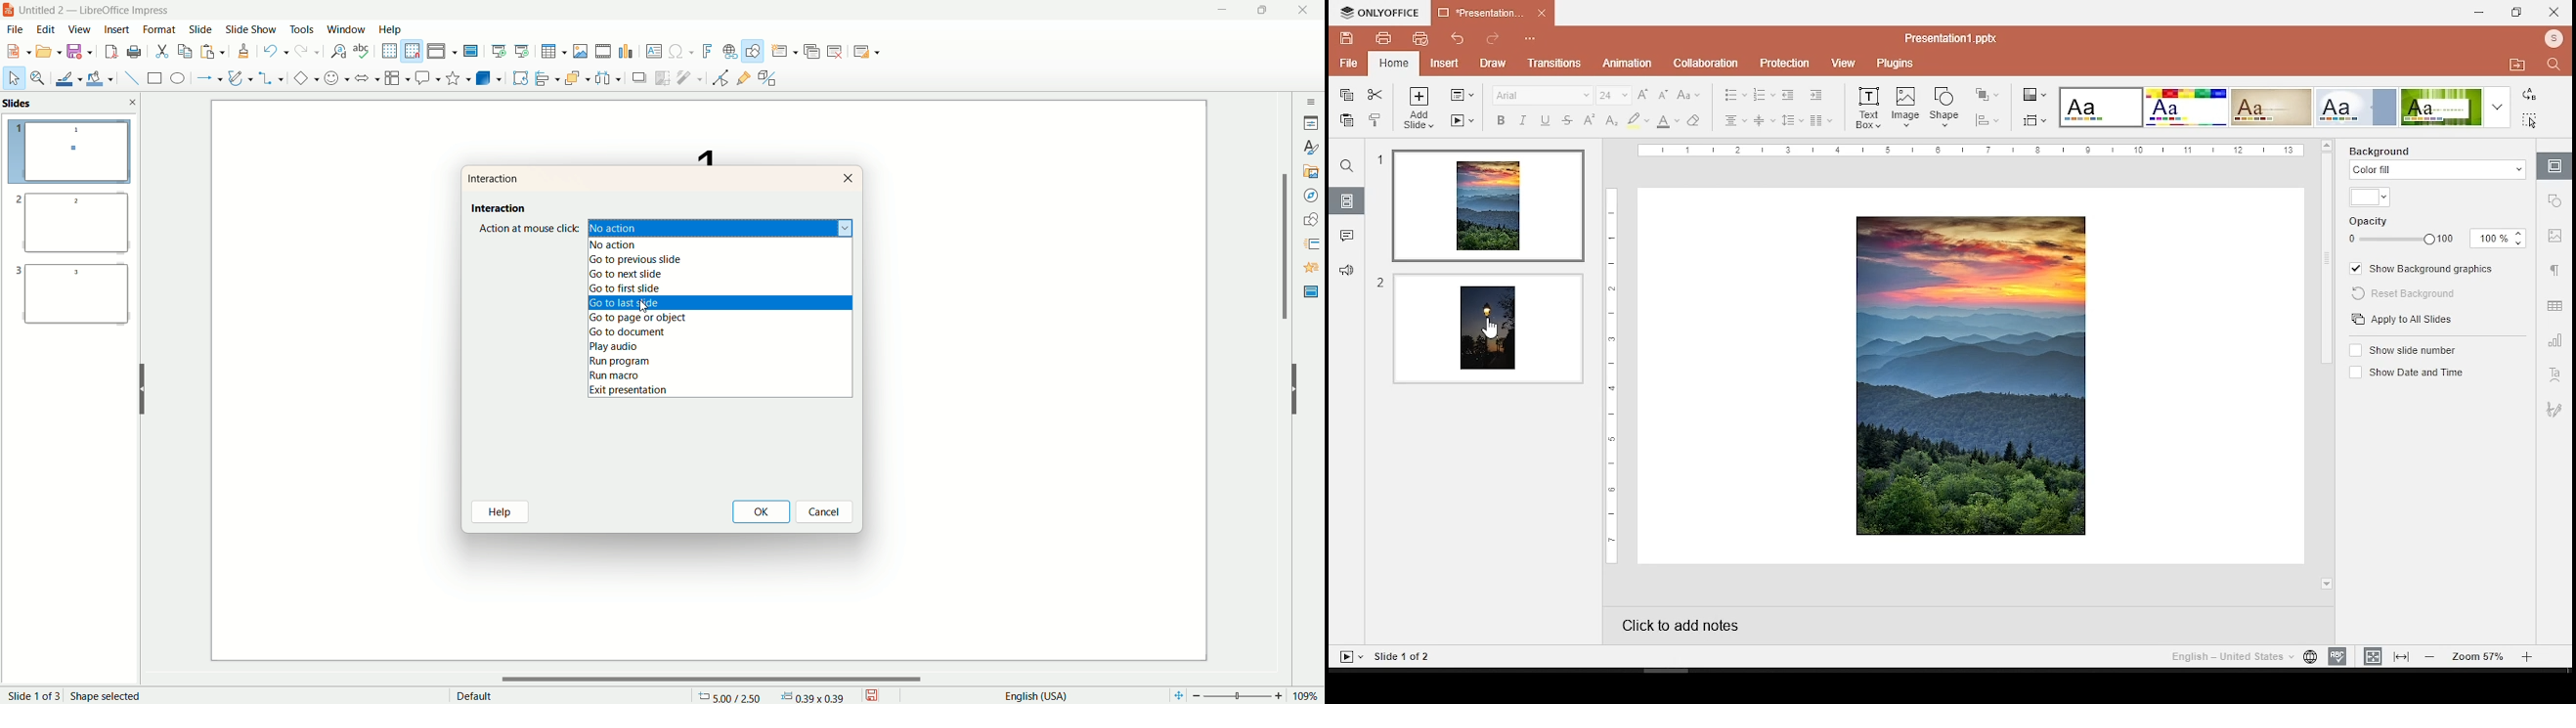  I want to click on spelling, so click(362, 51).